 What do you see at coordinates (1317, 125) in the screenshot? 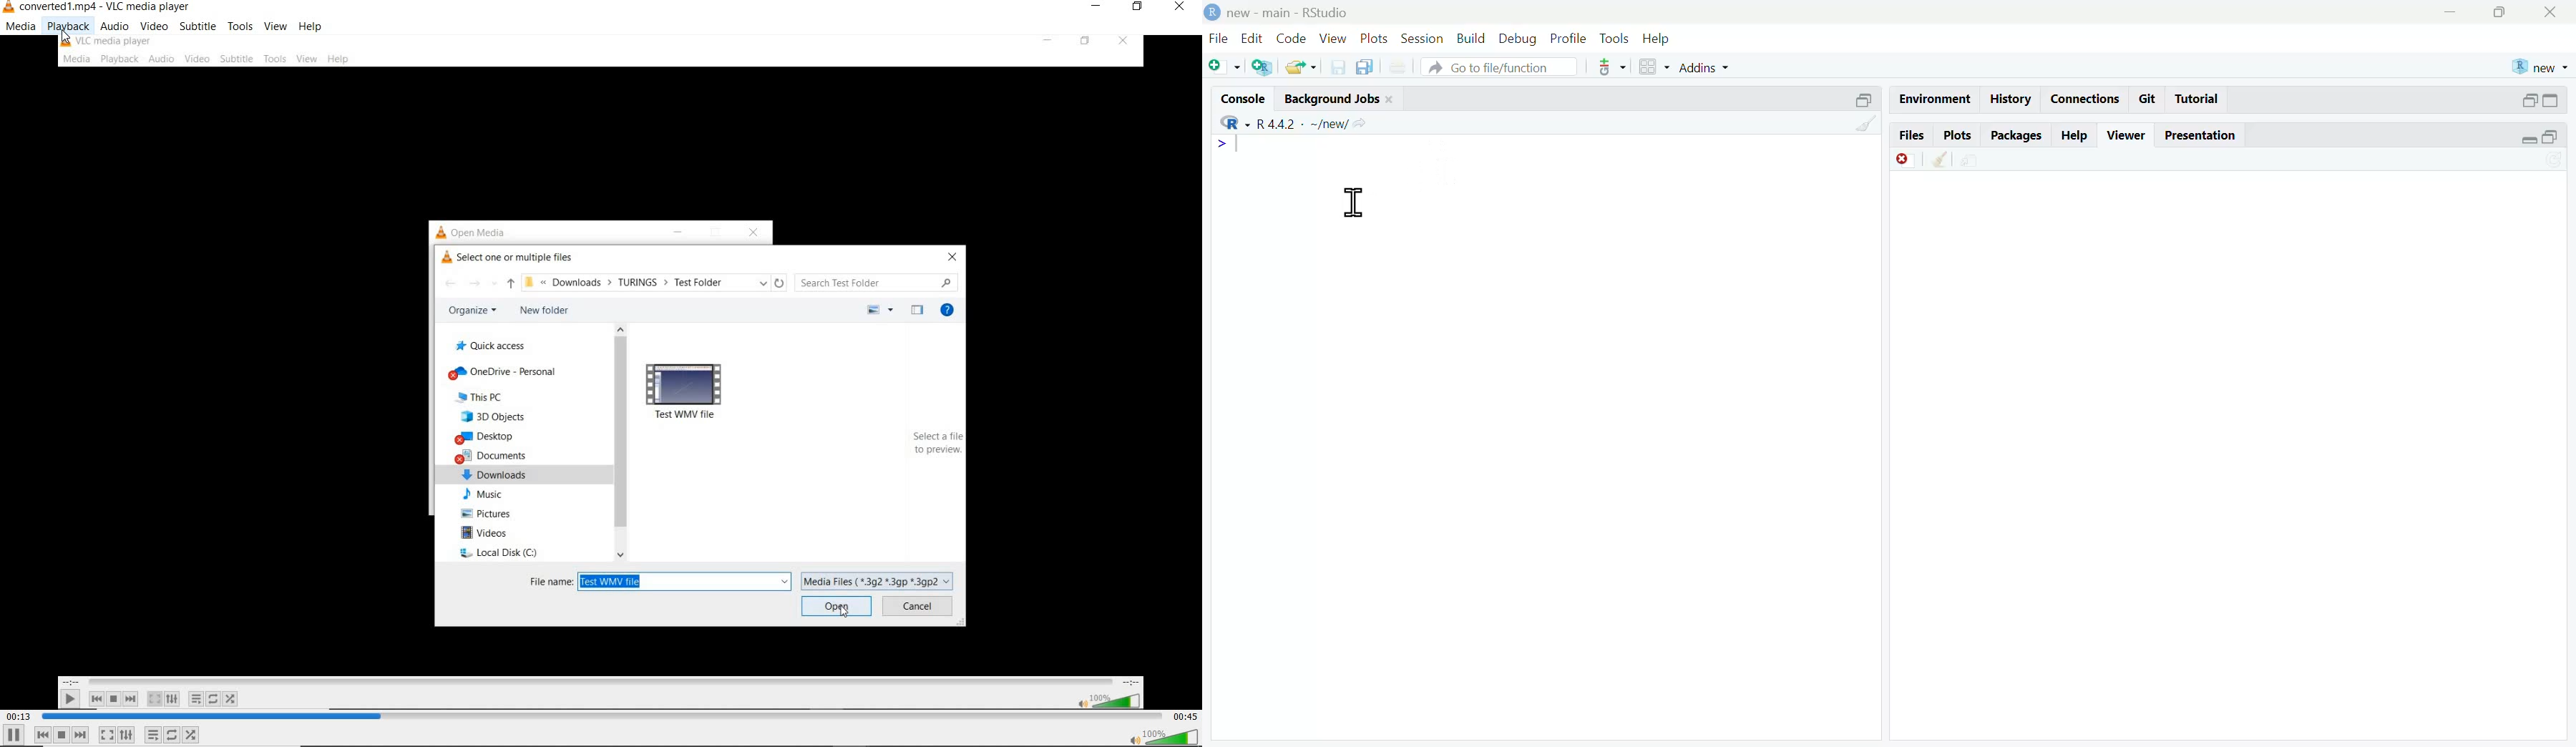
I see `R442 - ~/new/` at bounding box center [1317, 125].